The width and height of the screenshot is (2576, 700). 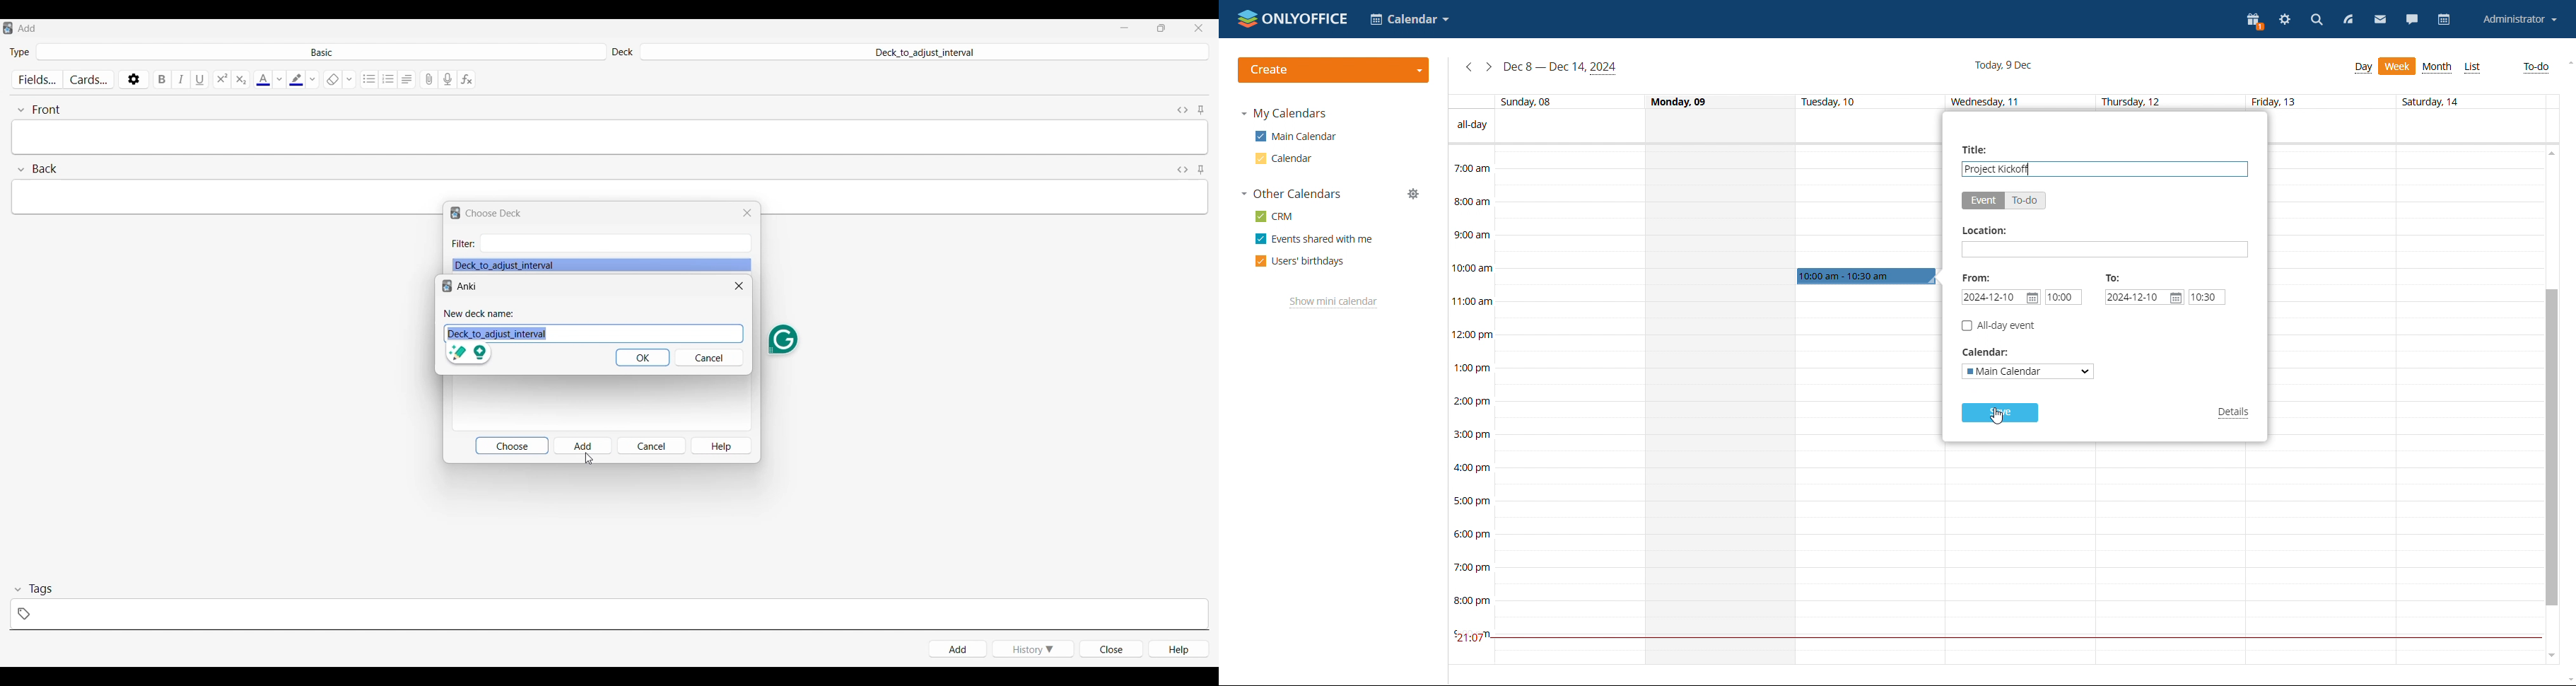 What do you see at coordinates (480, 314) in the screenshot?
I see `Indicates input for new deck name` at bounding box center [480, 314].